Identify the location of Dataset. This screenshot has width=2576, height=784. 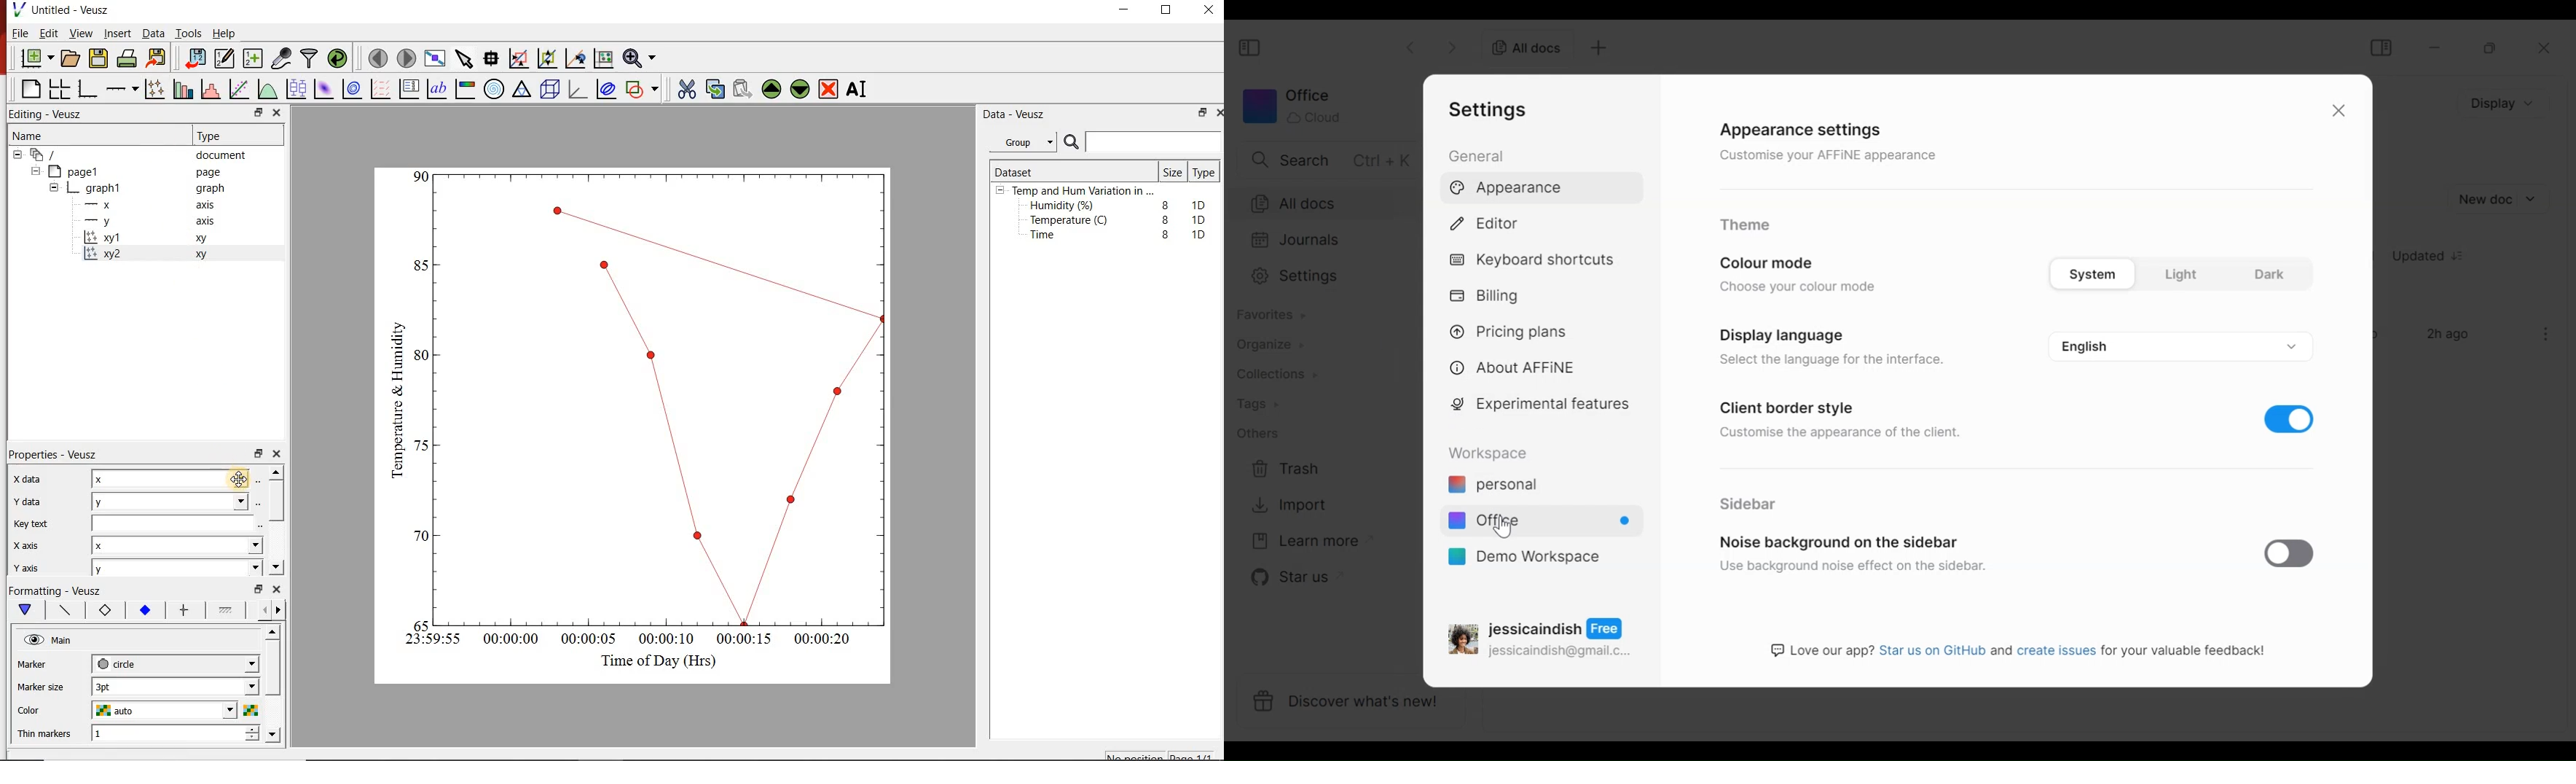
(1020, 170).